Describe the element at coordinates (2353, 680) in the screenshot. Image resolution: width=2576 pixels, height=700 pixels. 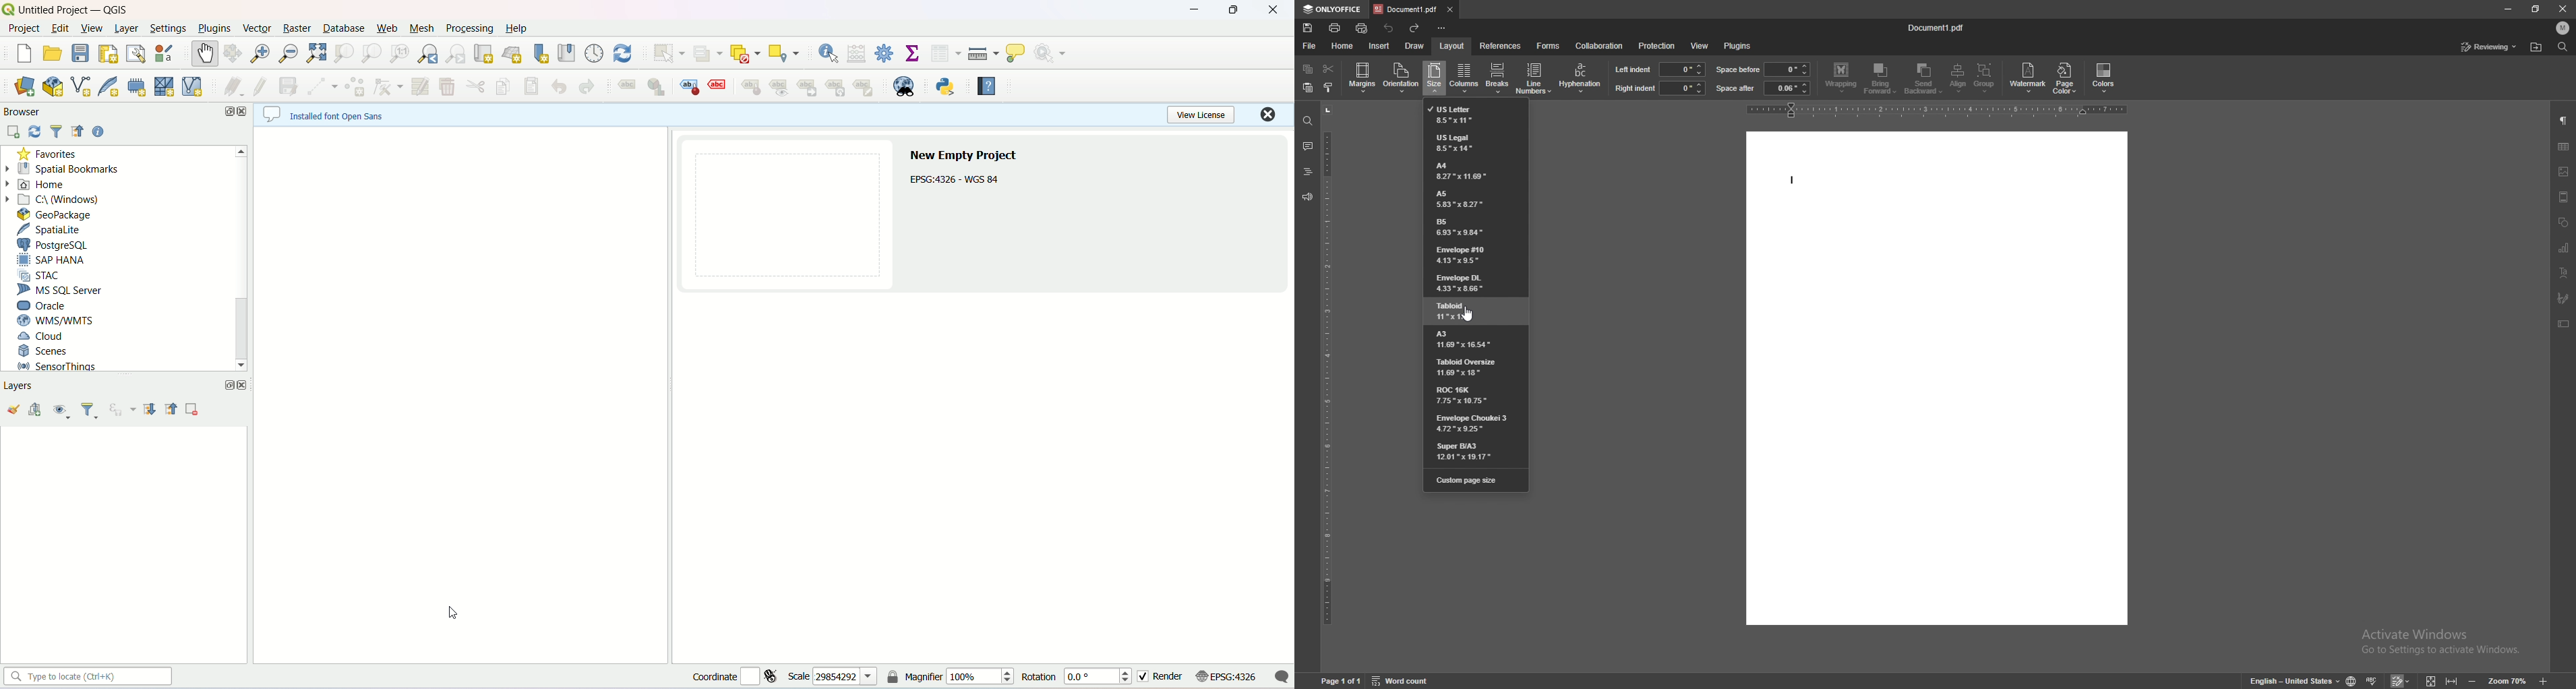
I see `change doc language` at that location.